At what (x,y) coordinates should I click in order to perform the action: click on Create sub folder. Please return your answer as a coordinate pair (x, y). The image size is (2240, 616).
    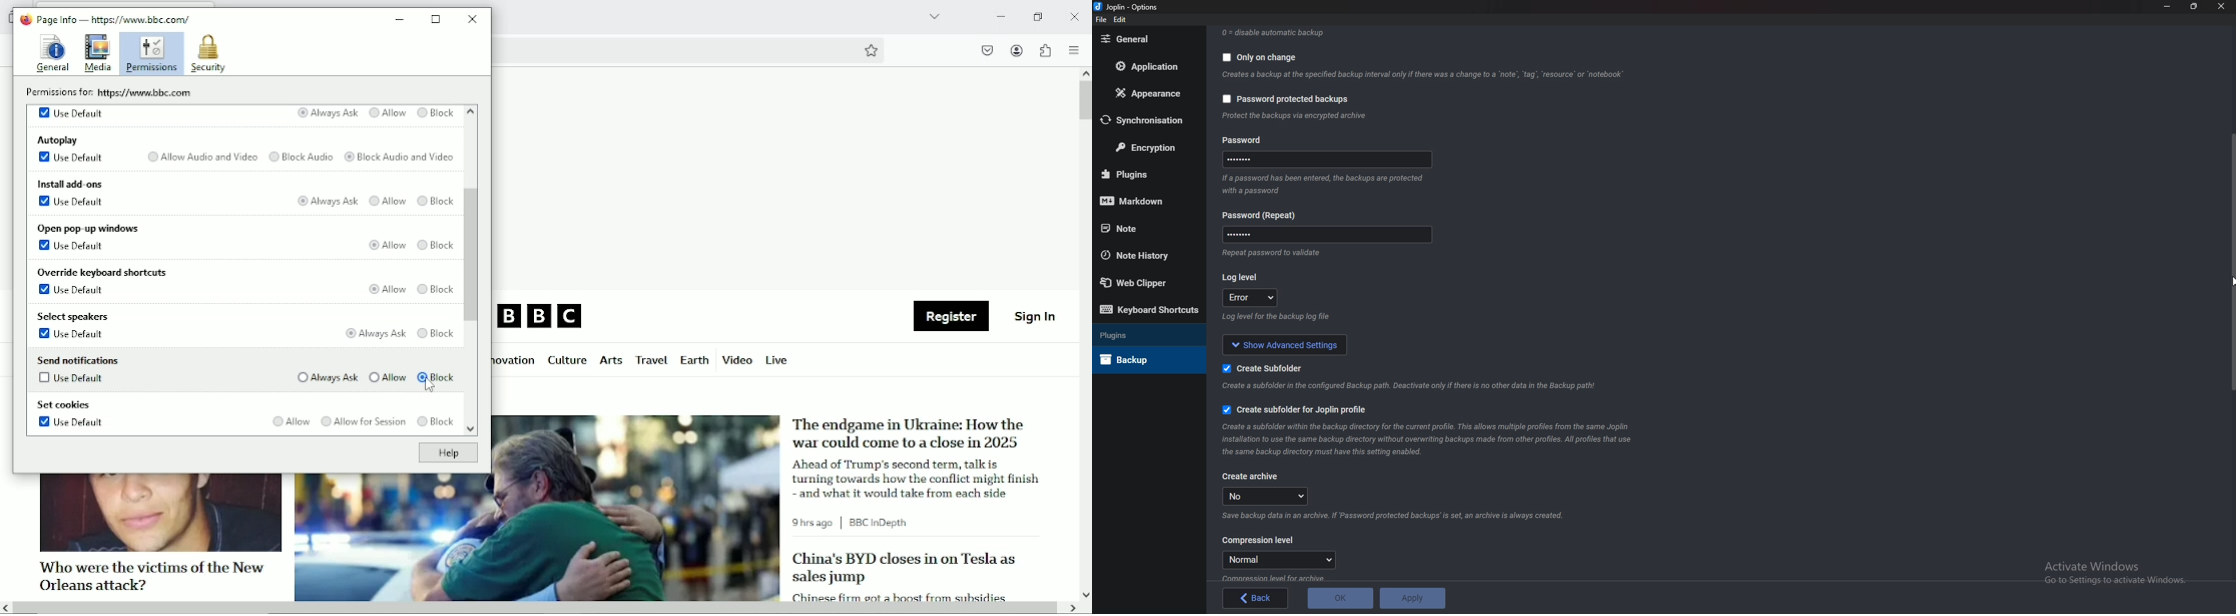
    Looking at the image, I should click on (1267, 369).